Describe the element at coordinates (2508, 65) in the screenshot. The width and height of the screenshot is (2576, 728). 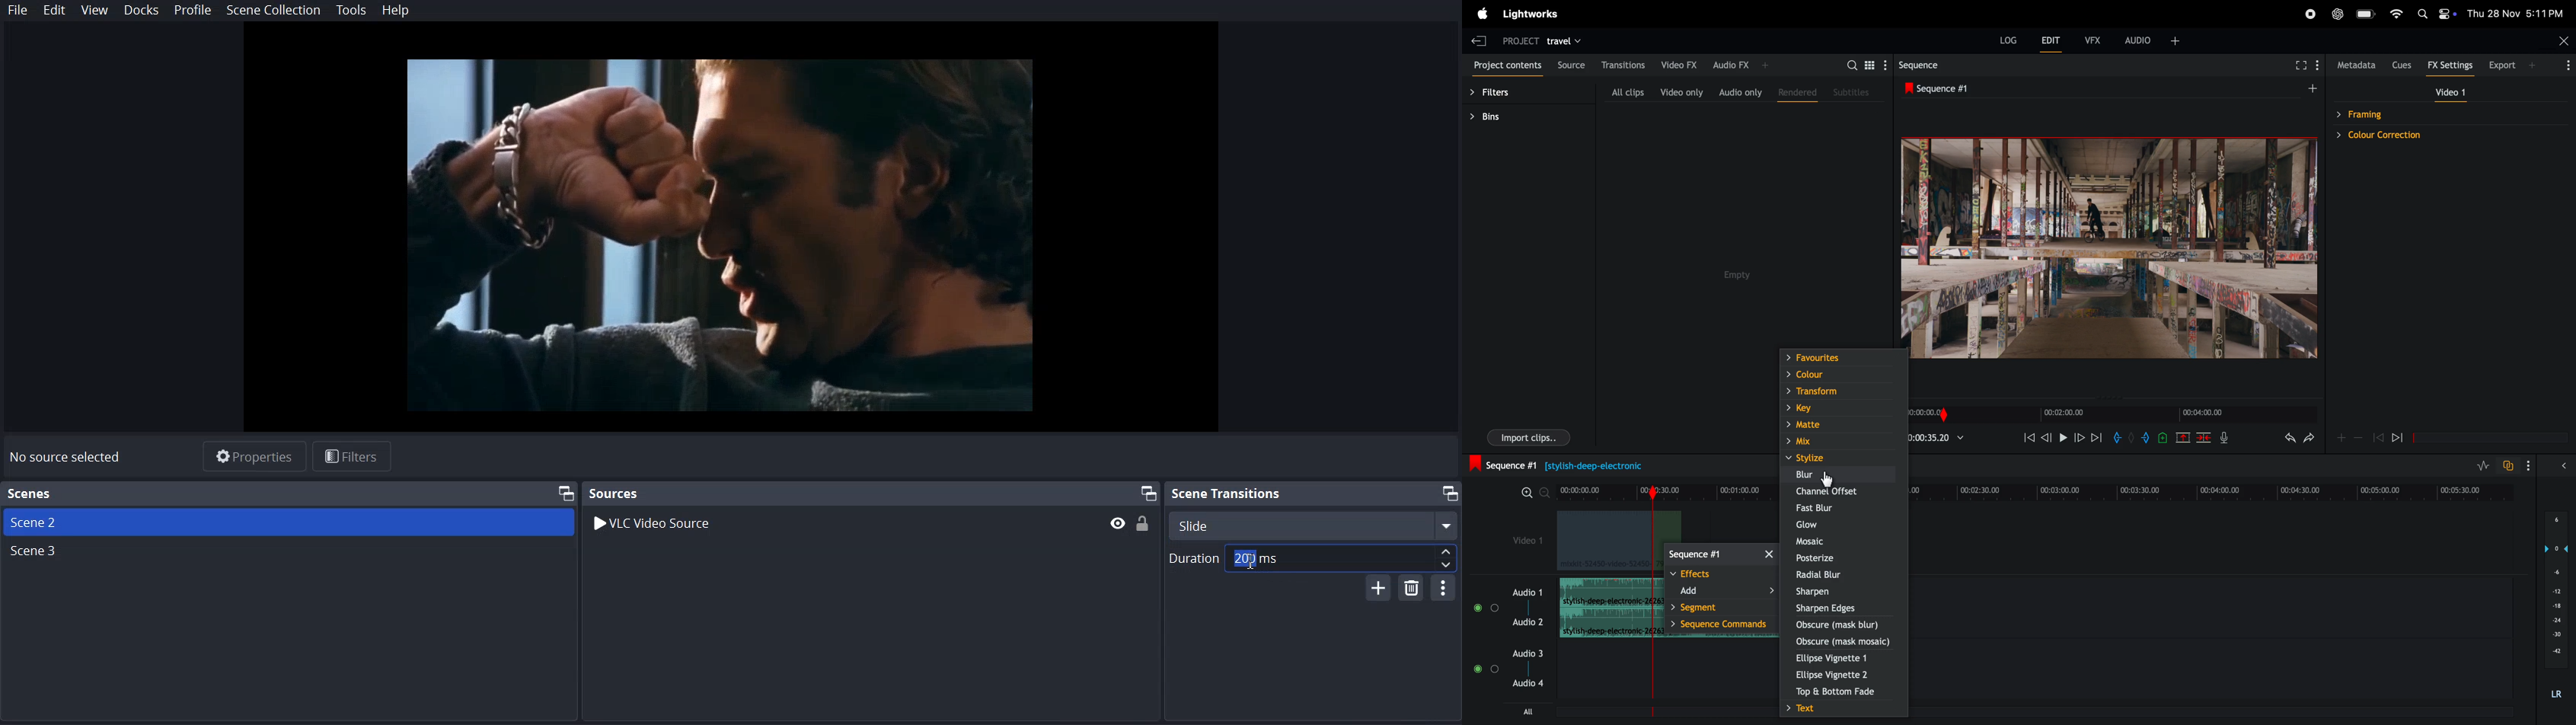
I see `export` at that location.